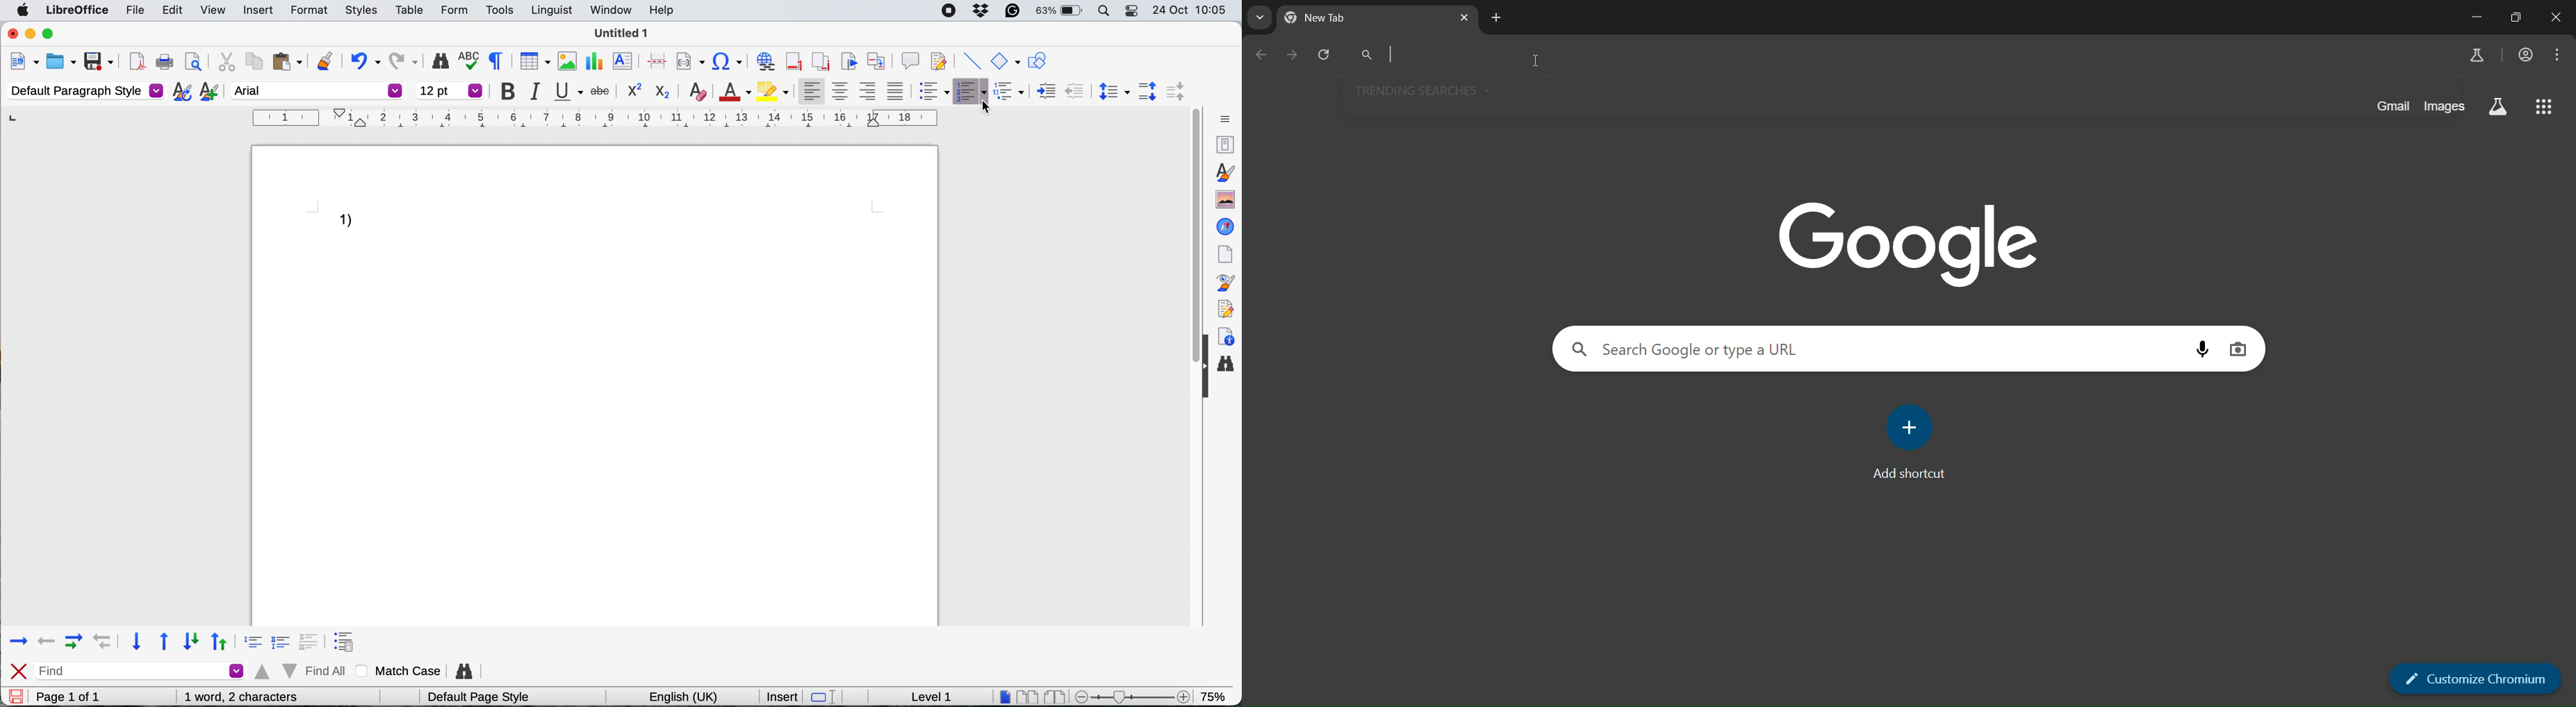  I want to click on cut, so click(226, 61).